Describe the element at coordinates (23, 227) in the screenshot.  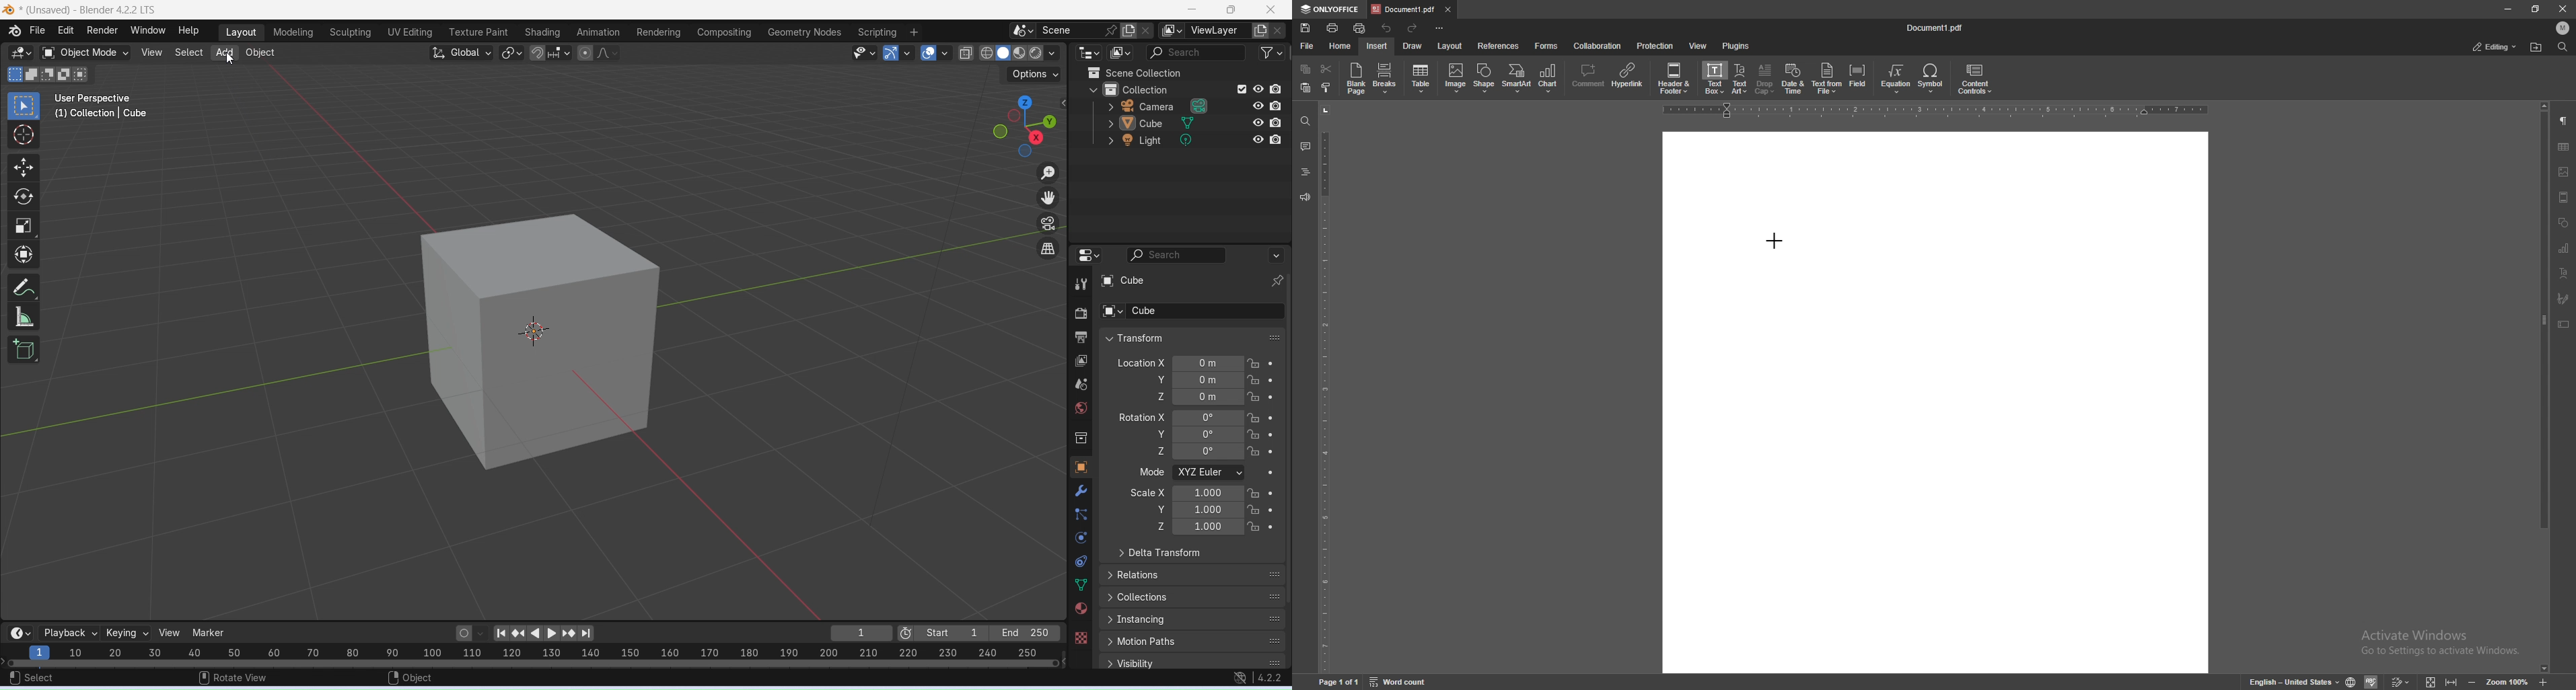
I see `Scale` at that location.